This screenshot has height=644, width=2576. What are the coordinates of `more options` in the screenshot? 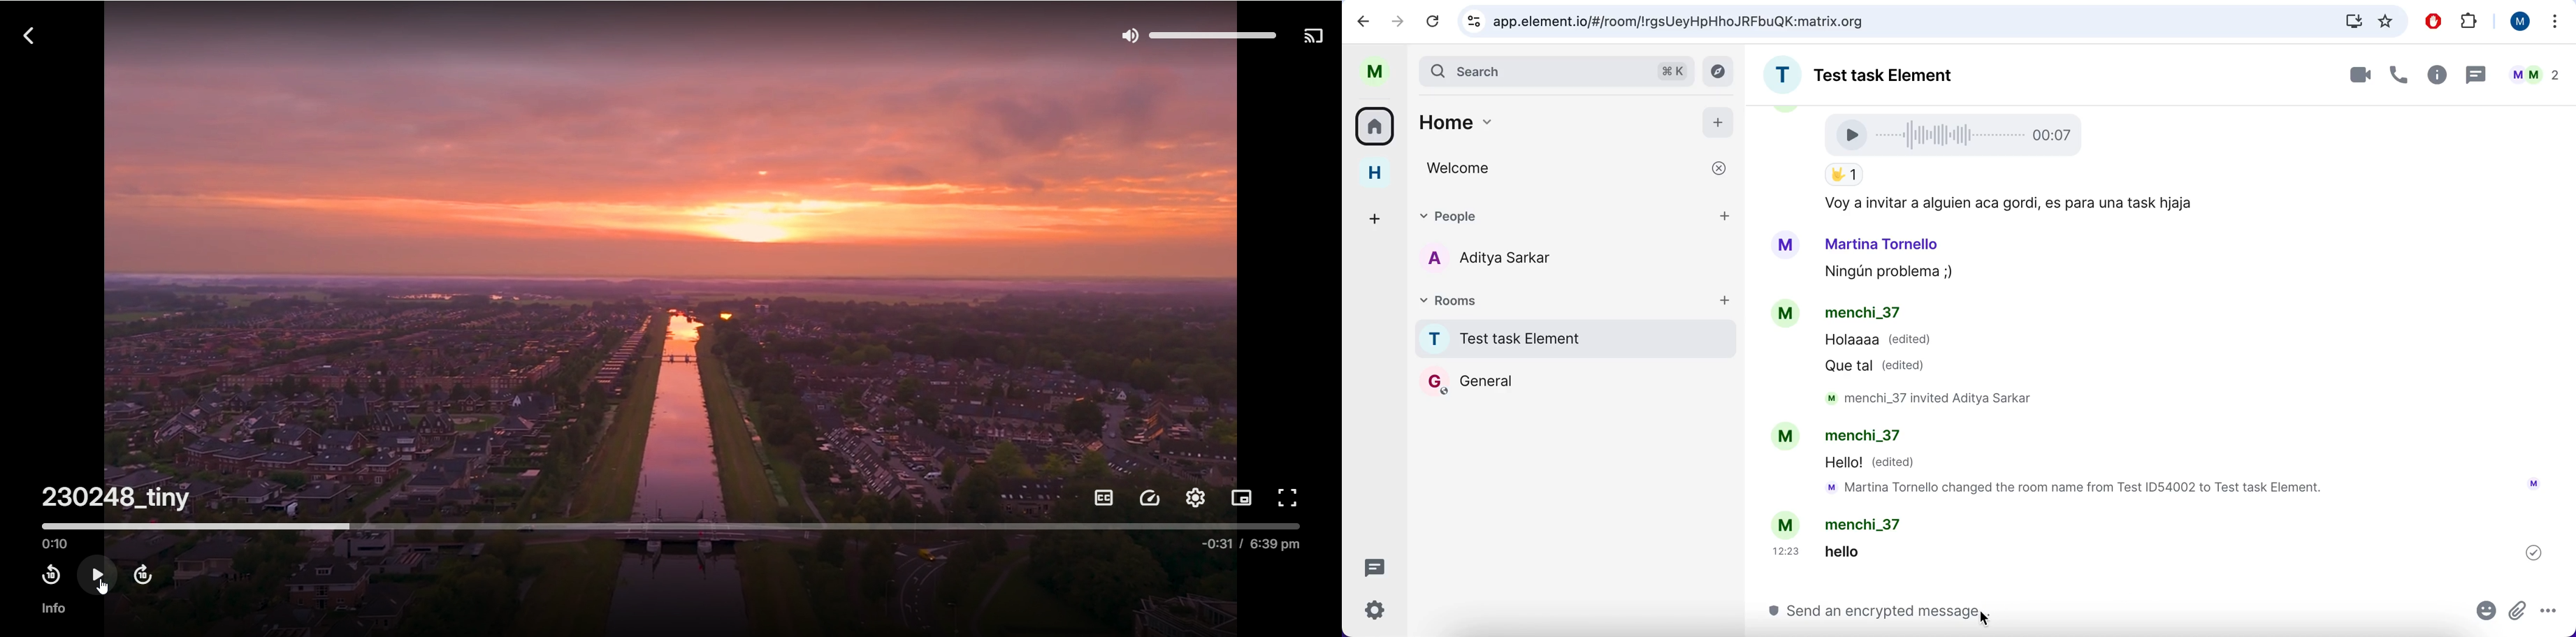 It's located at (2556, 24).